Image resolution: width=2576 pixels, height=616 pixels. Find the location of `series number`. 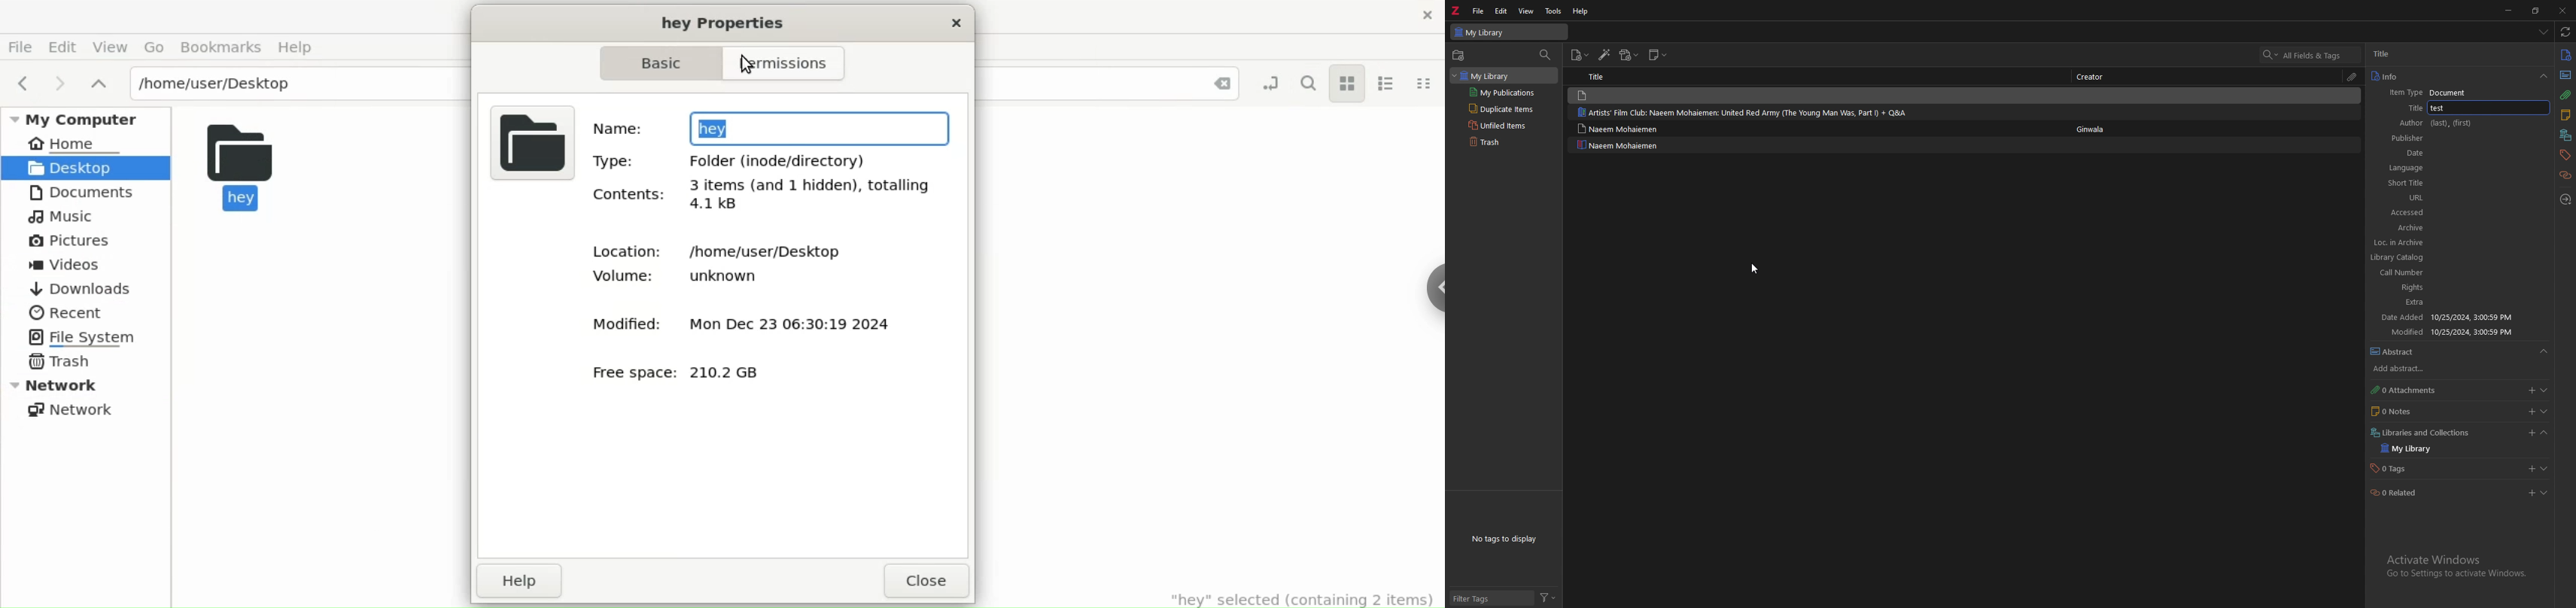

series number is located at coordinates (2401, 168).